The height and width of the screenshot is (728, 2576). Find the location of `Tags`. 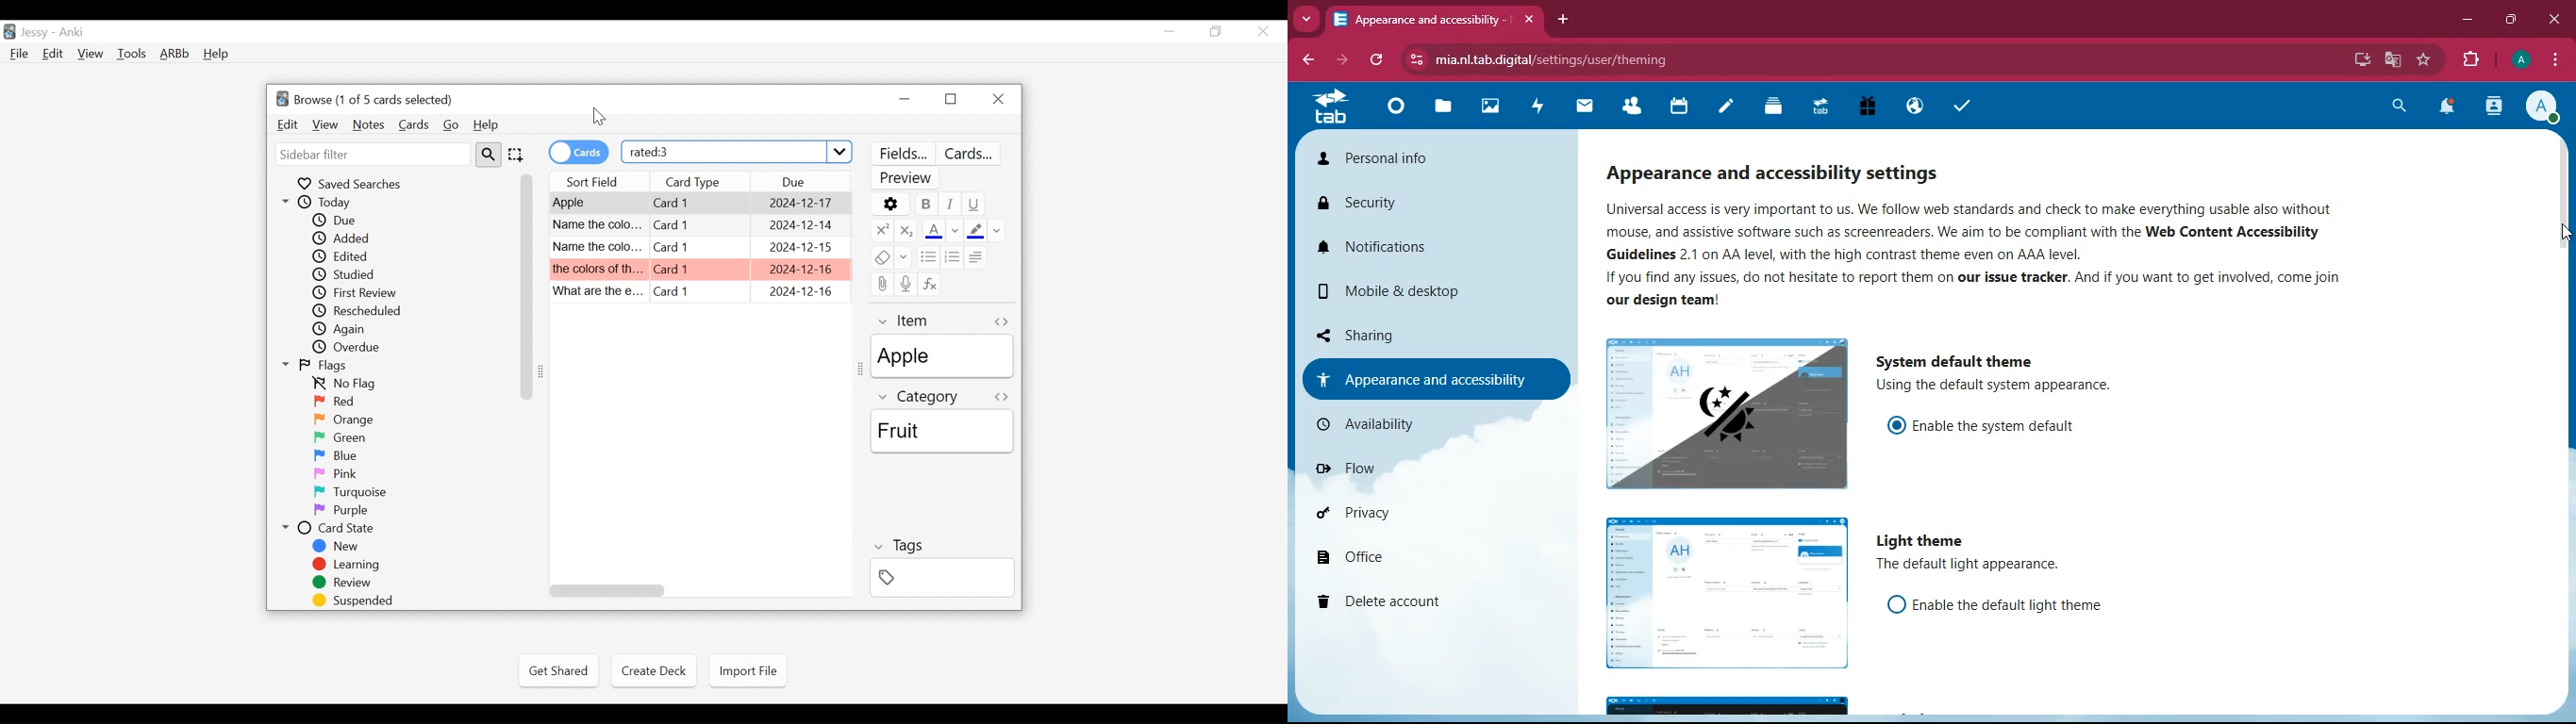

Tags is located at coordinates (896, 546).